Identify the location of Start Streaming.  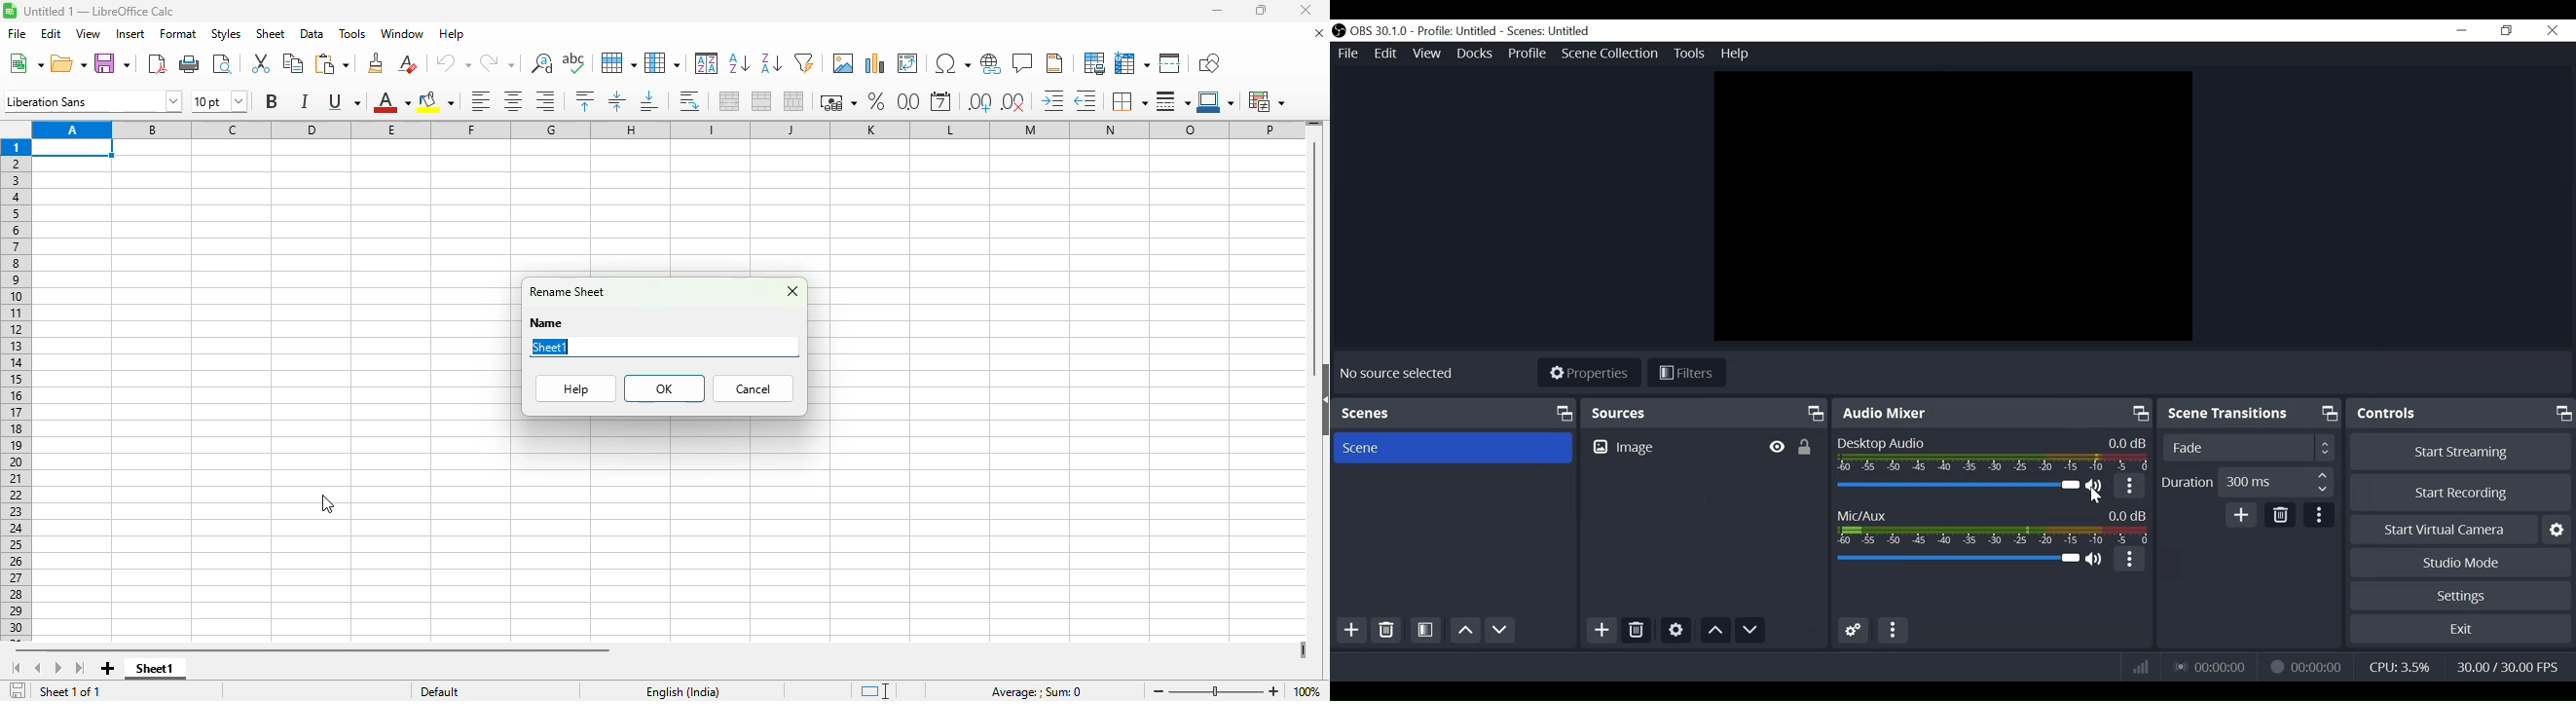
(2458, 452).